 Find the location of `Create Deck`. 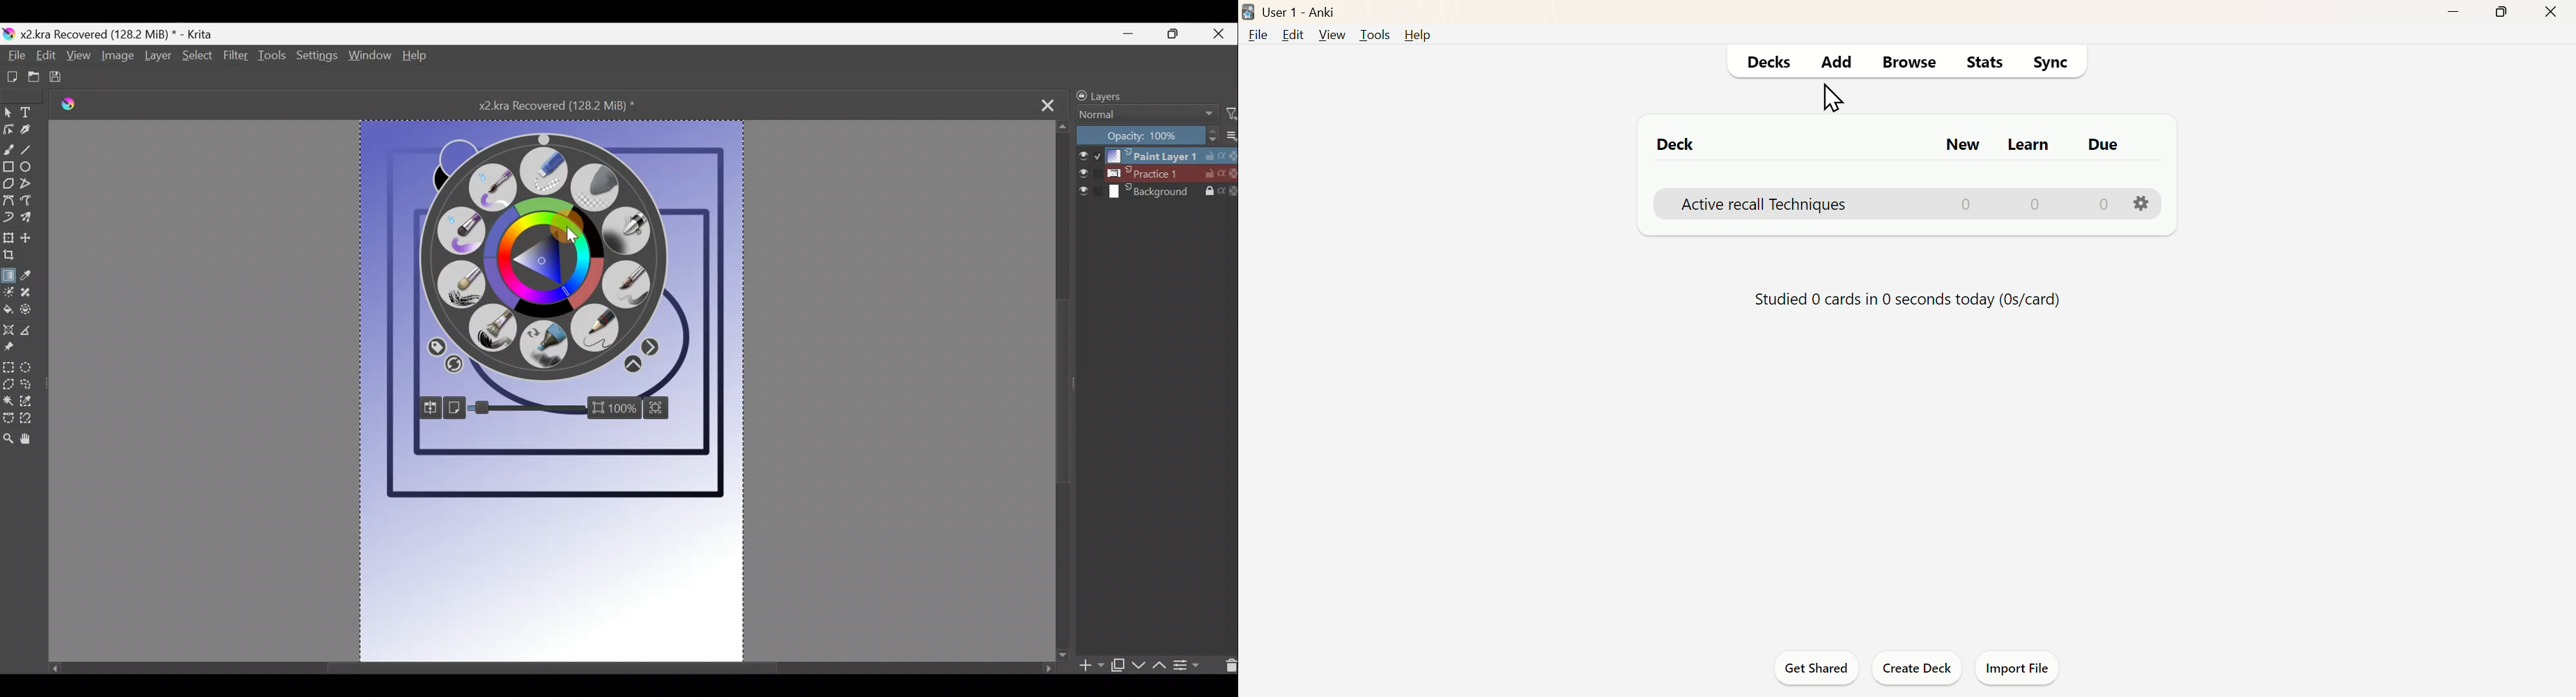

Create Deck is located at coordinates (1918, 667).